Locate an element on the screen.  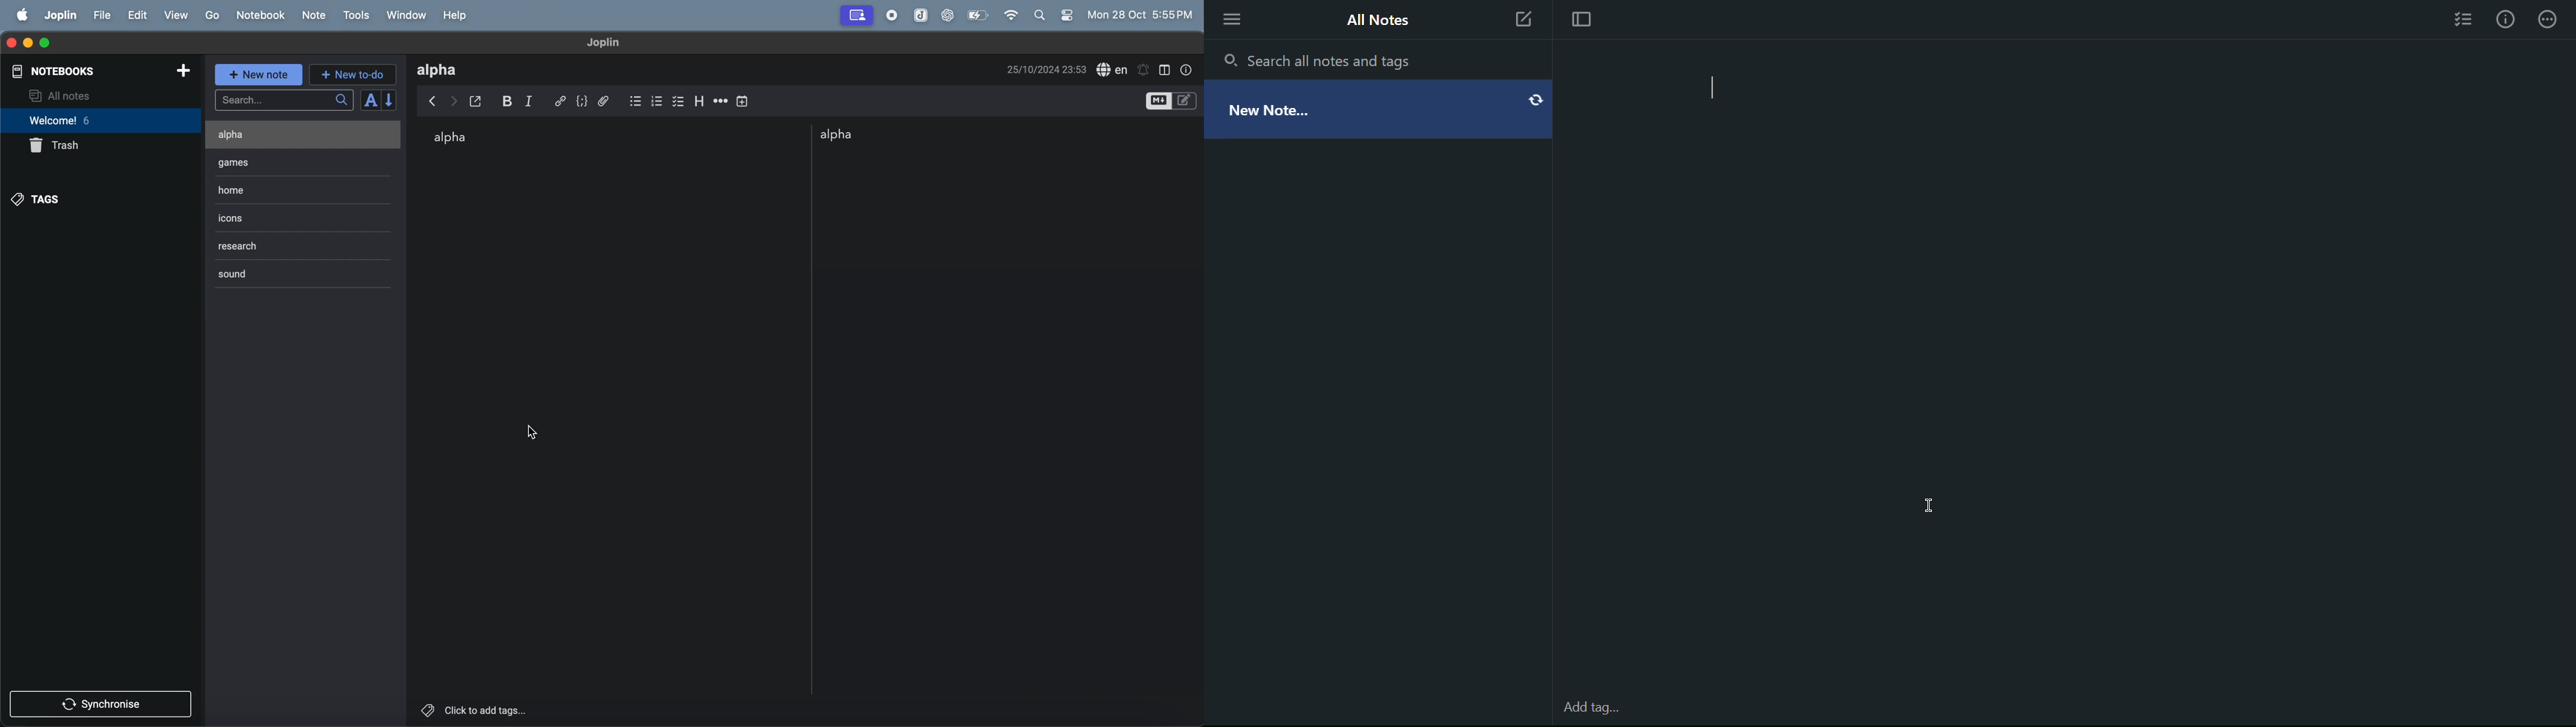
spell check is located at coordinates (1113, 69).